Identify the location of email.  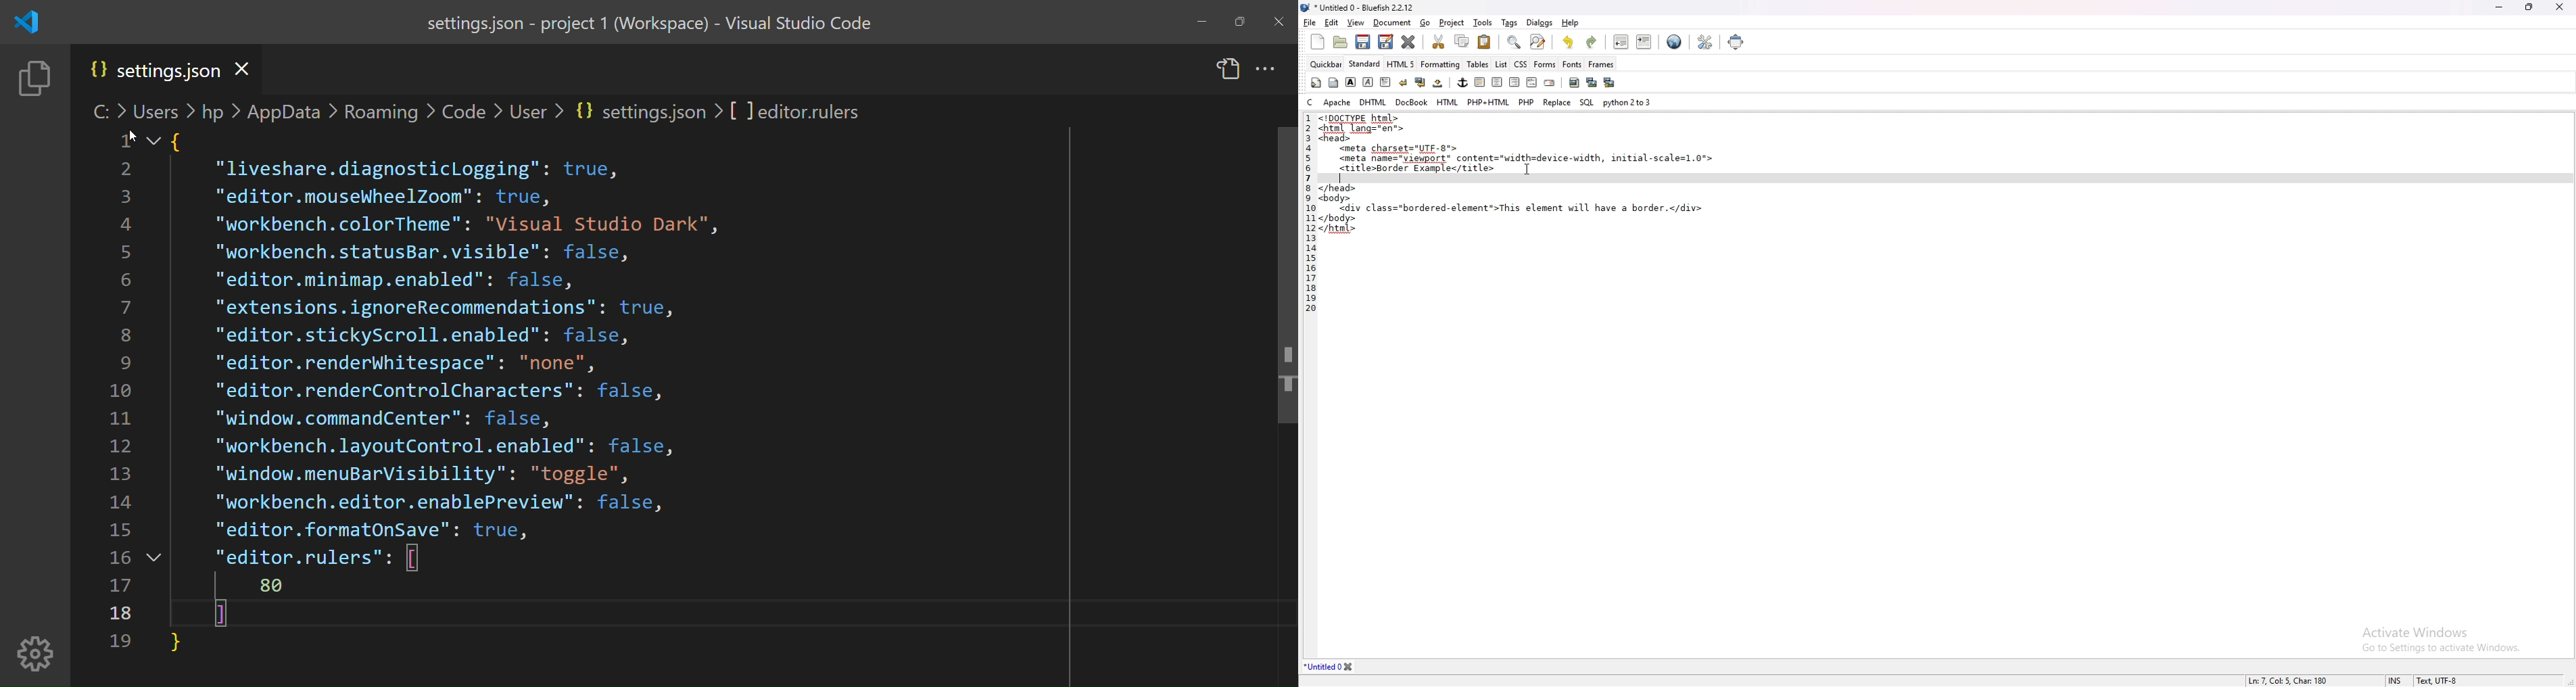
(1550, 83).